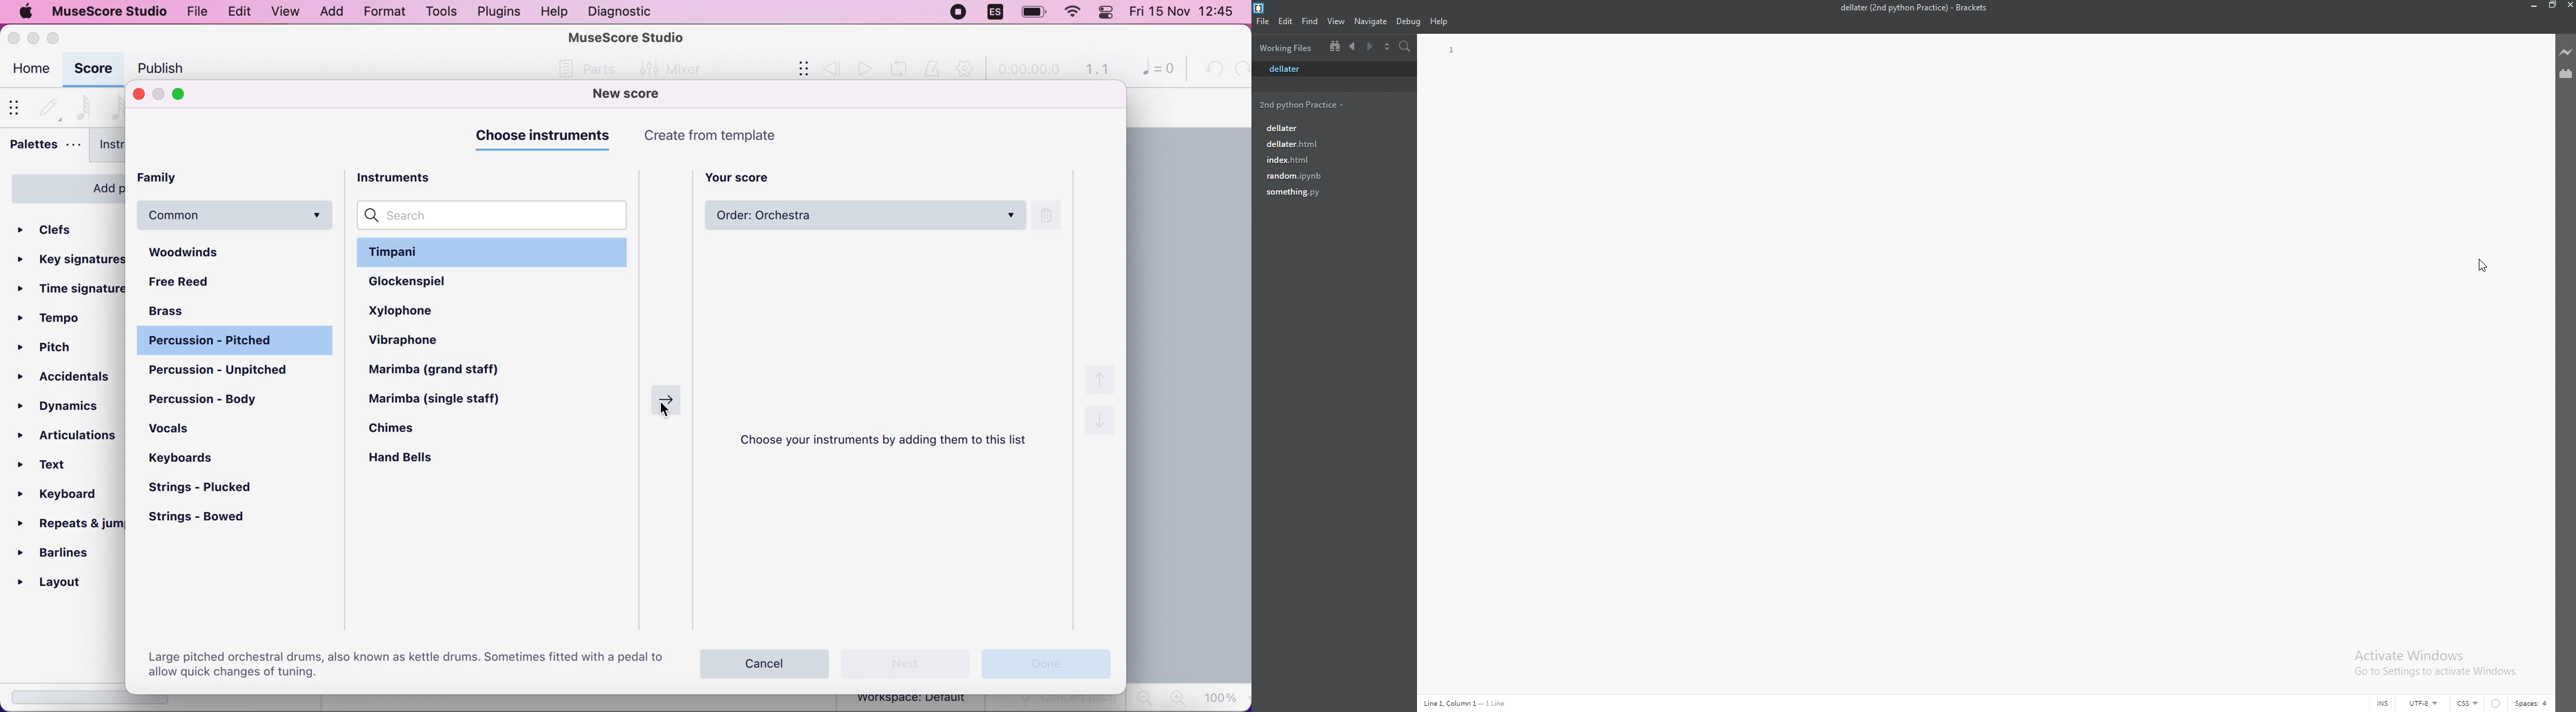 The height and width of the screenshot is (728, 2576). I want to click on tempo, so click(53, 318).